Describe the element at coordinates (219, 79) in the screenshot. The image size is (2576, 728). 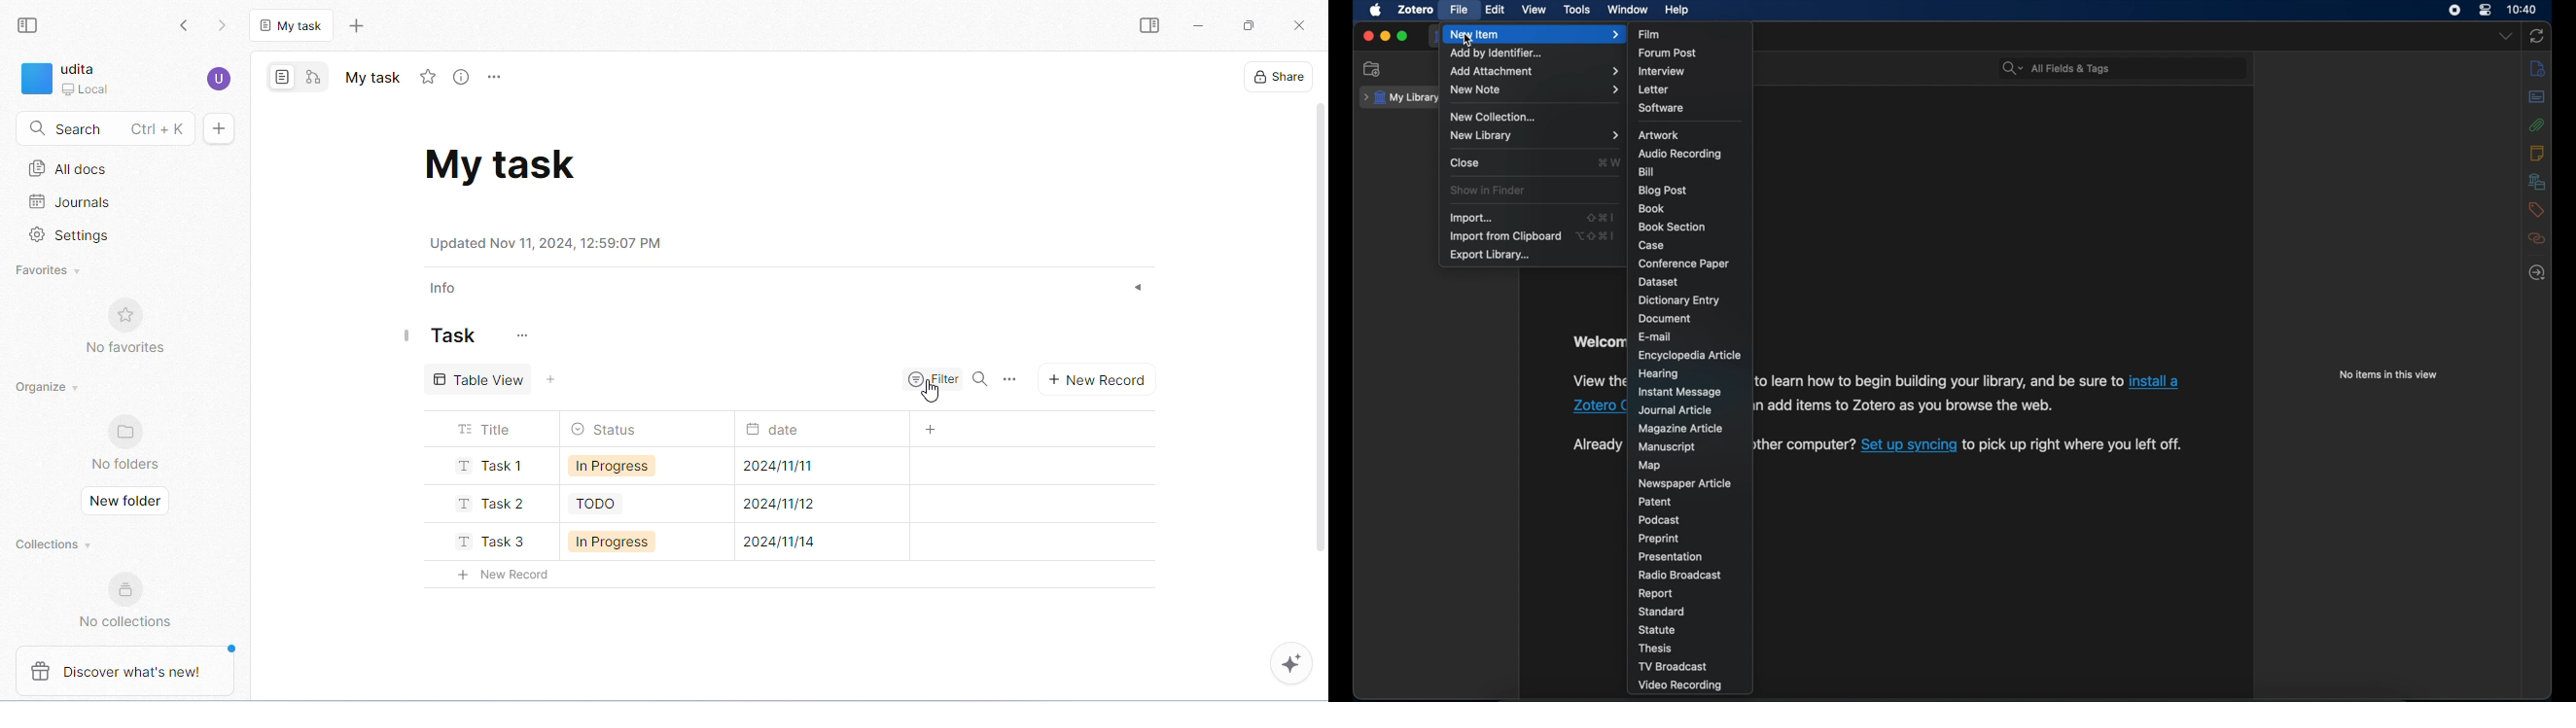
I see `account` at that location.